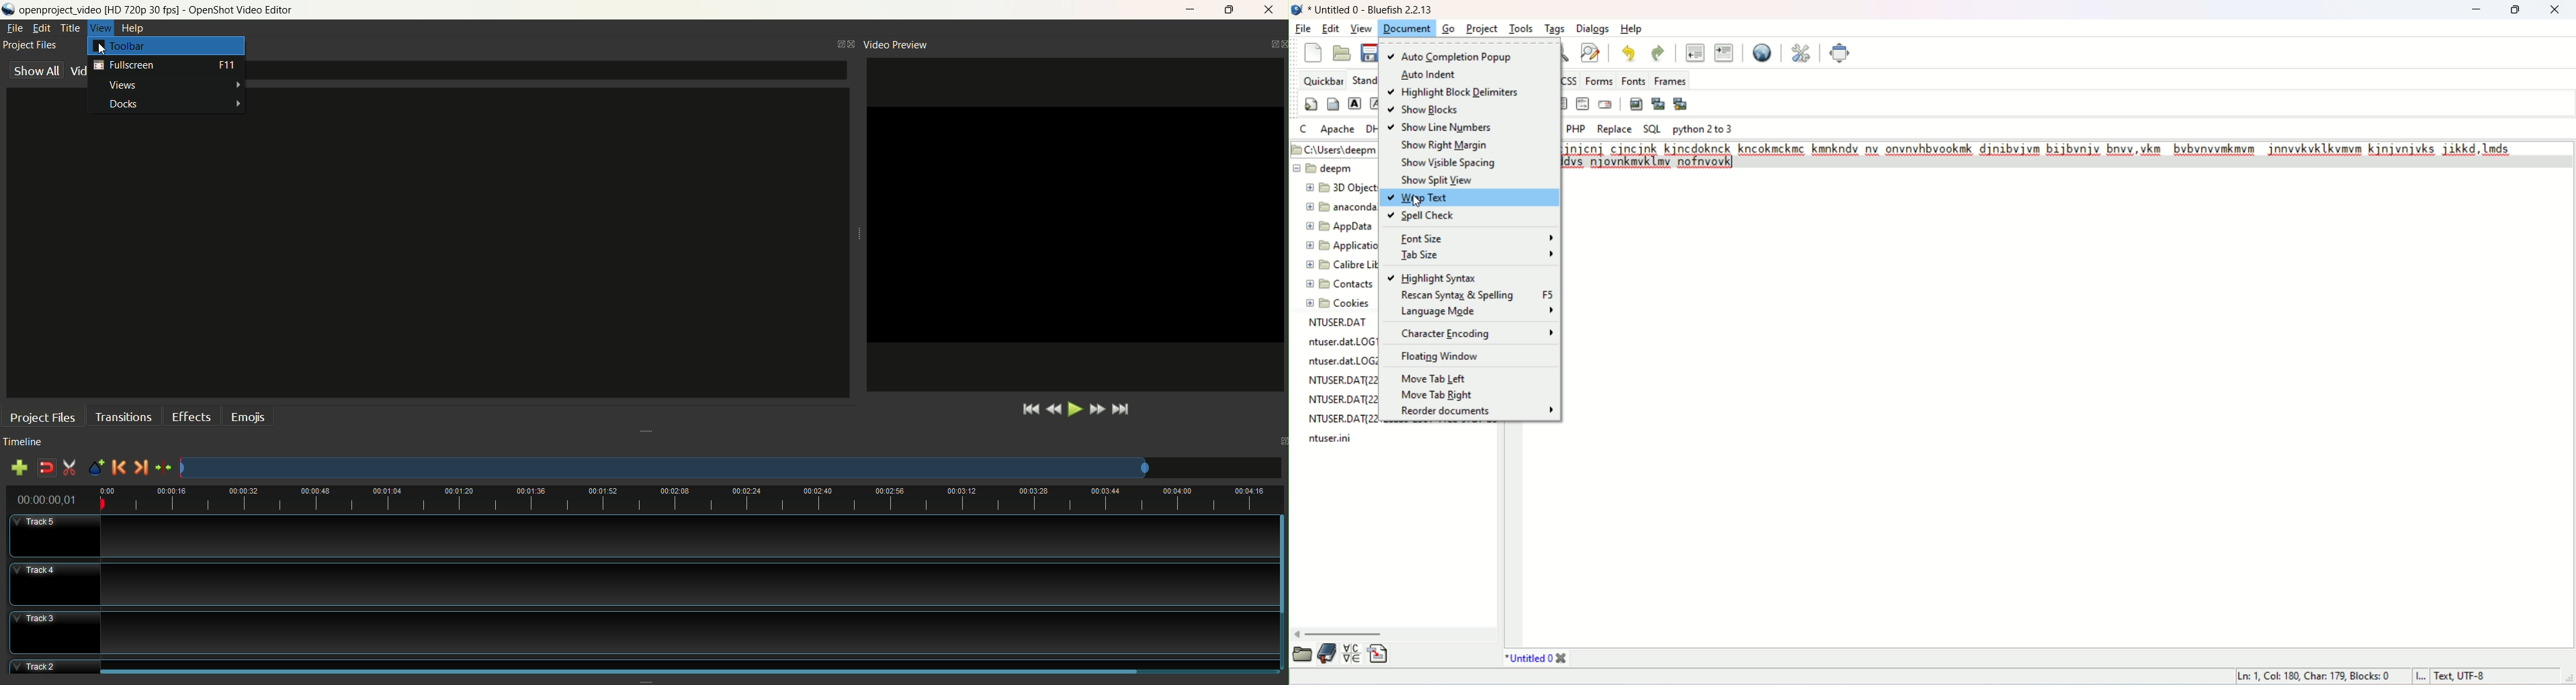 Image resolution: width=2576 pixels, height=700 pixels. What do you see at coordinates (1635, 105) in the screenshot?
I see `insert images` at bounding box center [1635, 105].